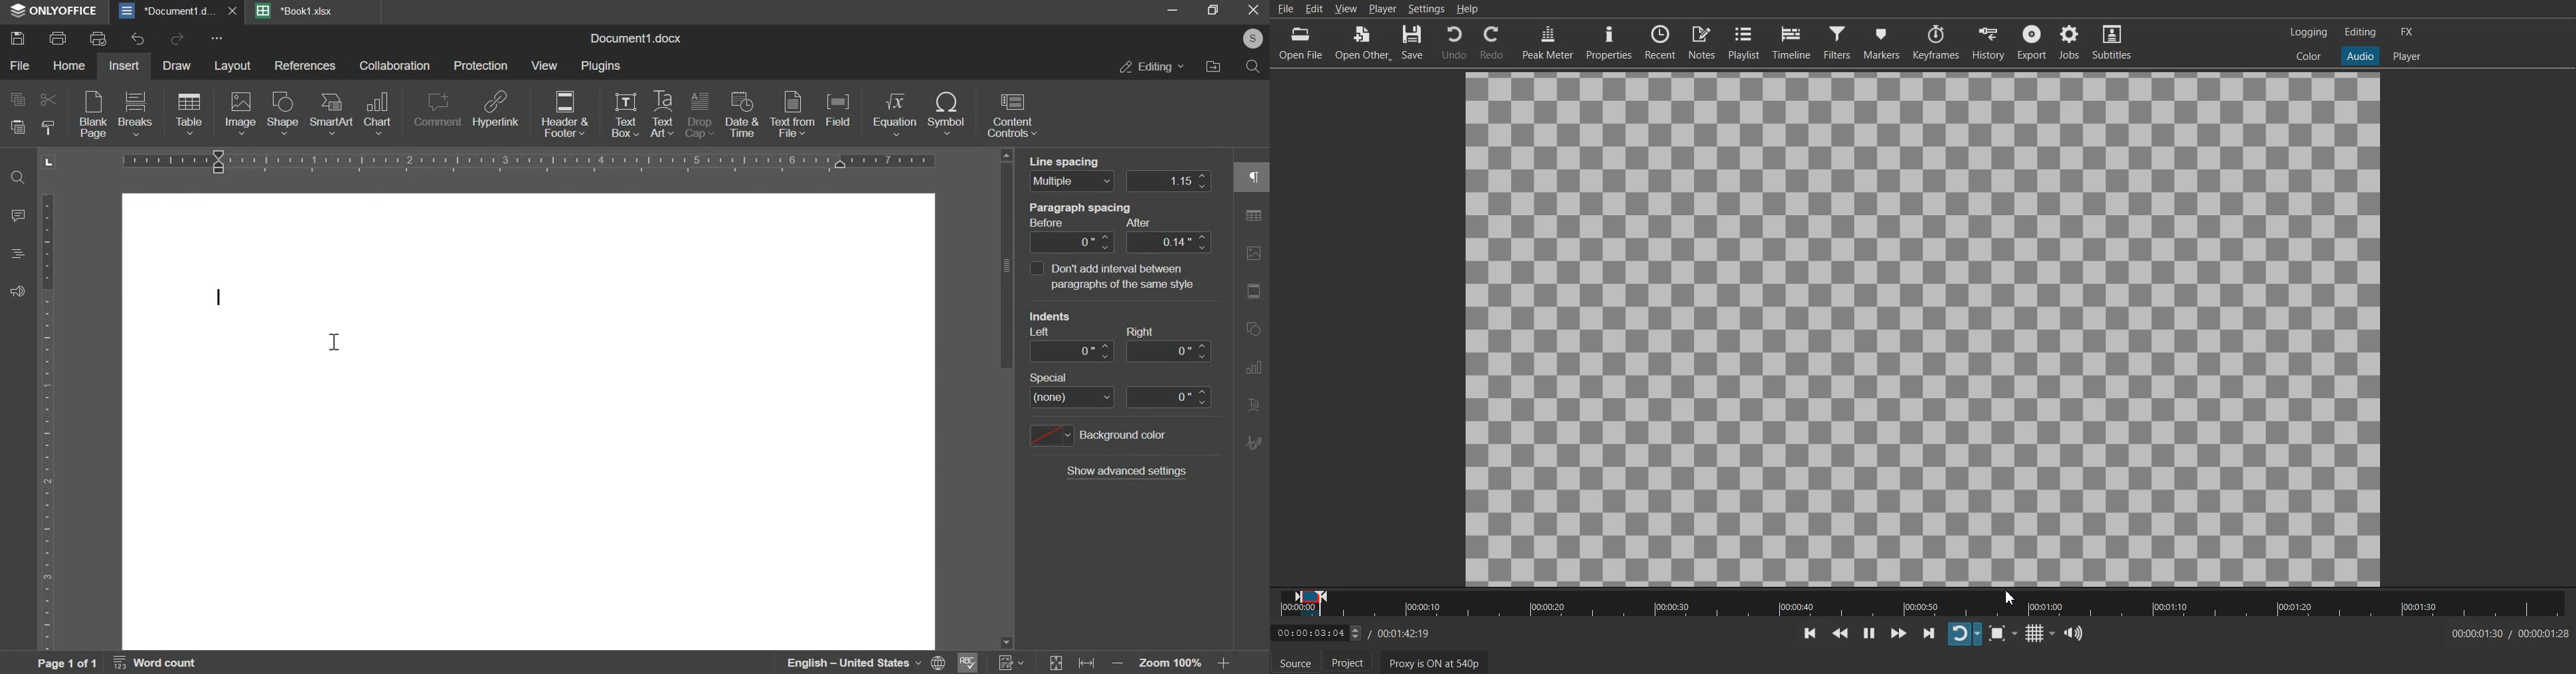 The height and width of the screenshot is (700, 2576). I want to click on word count, so click(161, 663).